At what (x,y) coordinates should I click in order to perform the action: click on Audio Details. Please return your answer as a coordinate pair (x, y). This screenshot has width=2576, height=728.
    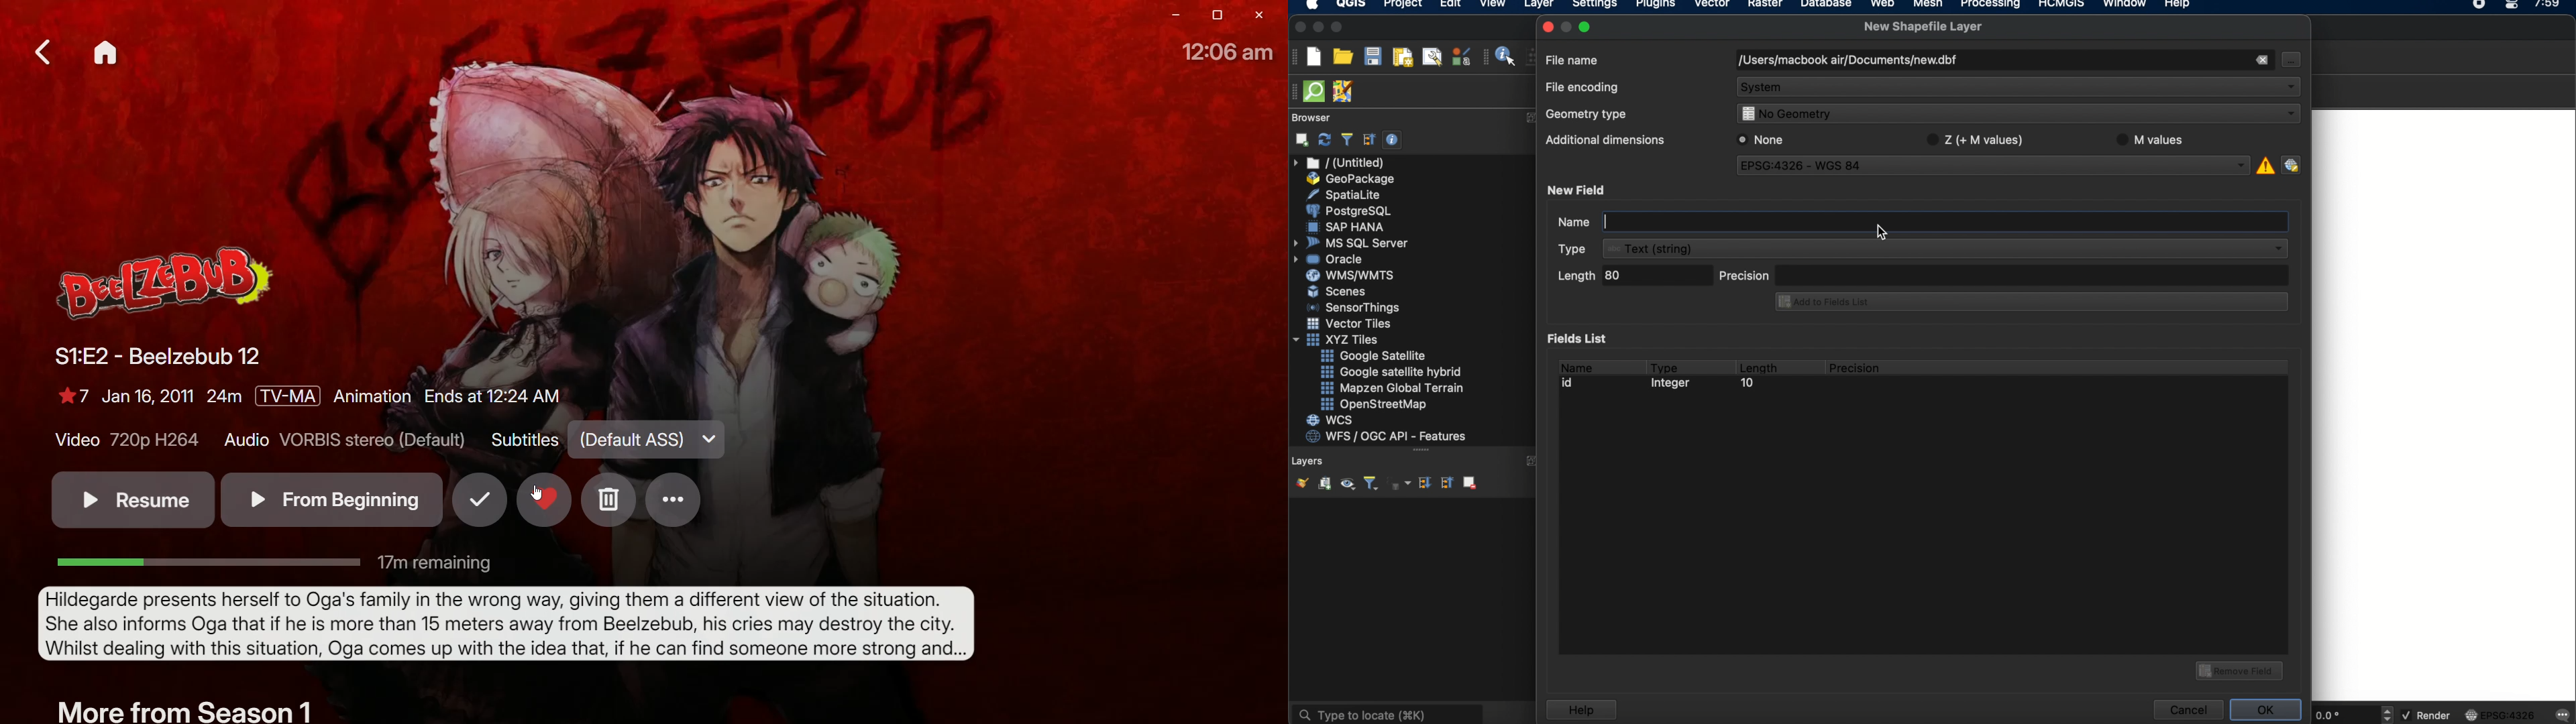
    Looking at the image, I should click on (345, 442).